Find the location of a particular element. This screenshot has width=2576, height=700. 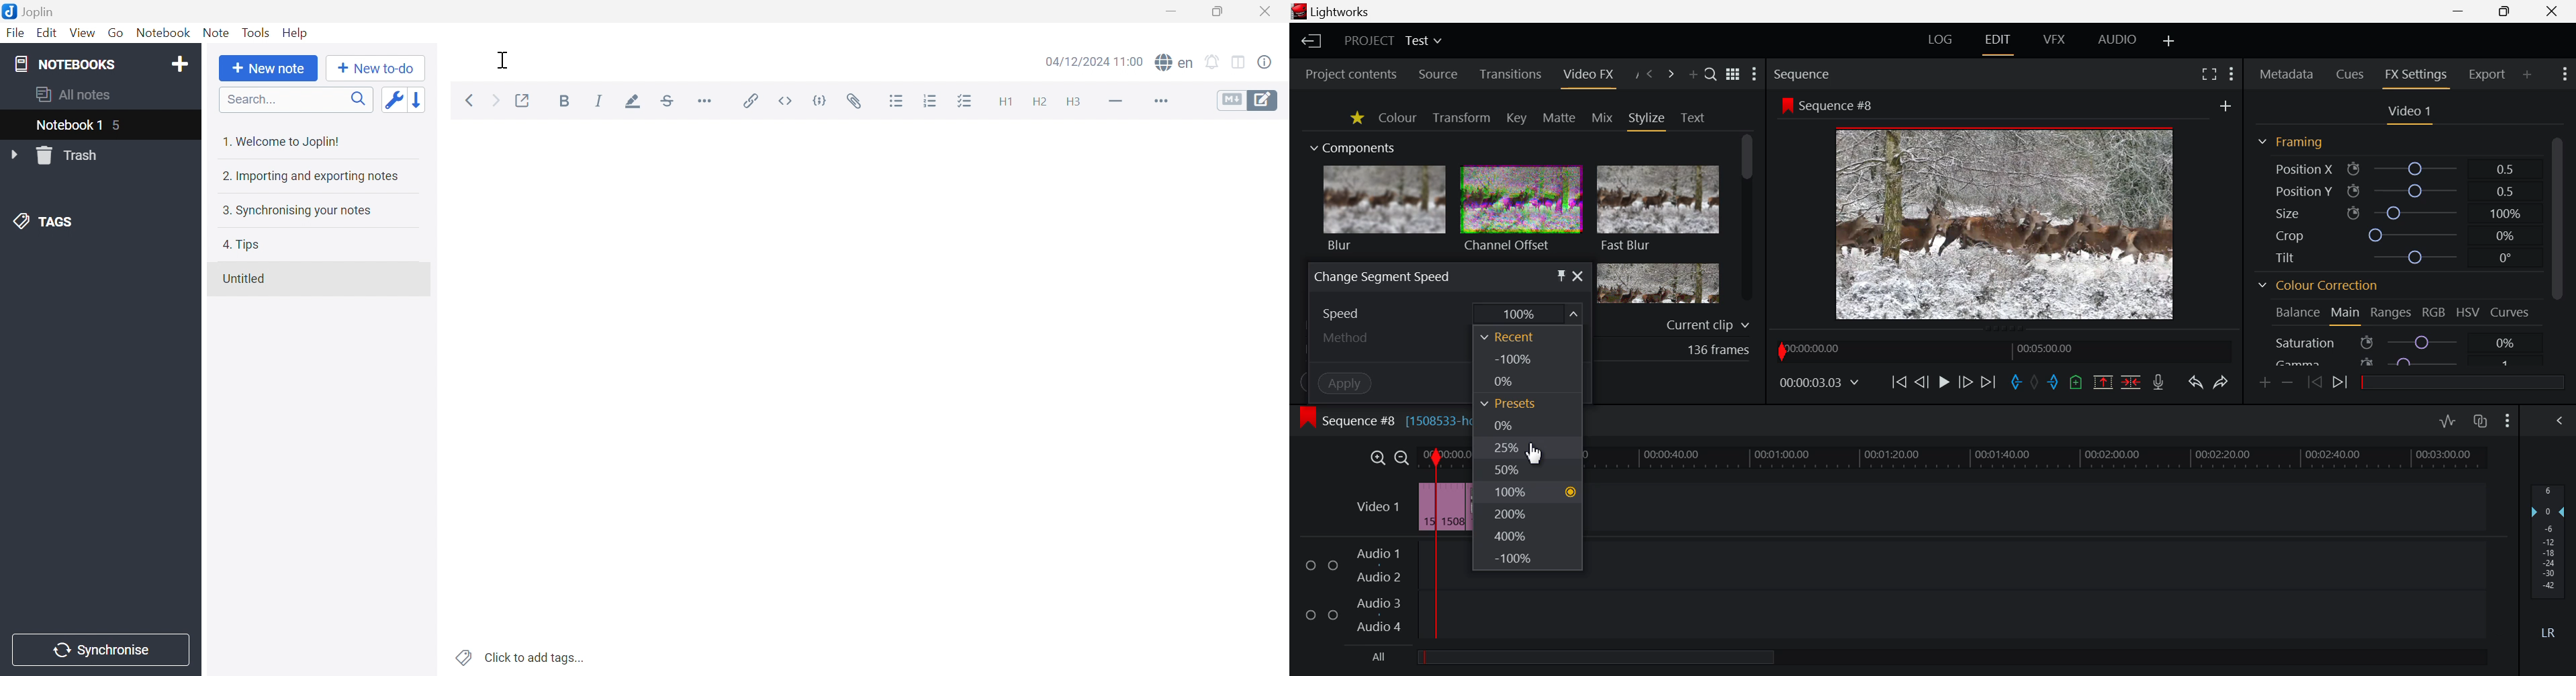

04/12/2024 is located at coordinates (1091, 62).